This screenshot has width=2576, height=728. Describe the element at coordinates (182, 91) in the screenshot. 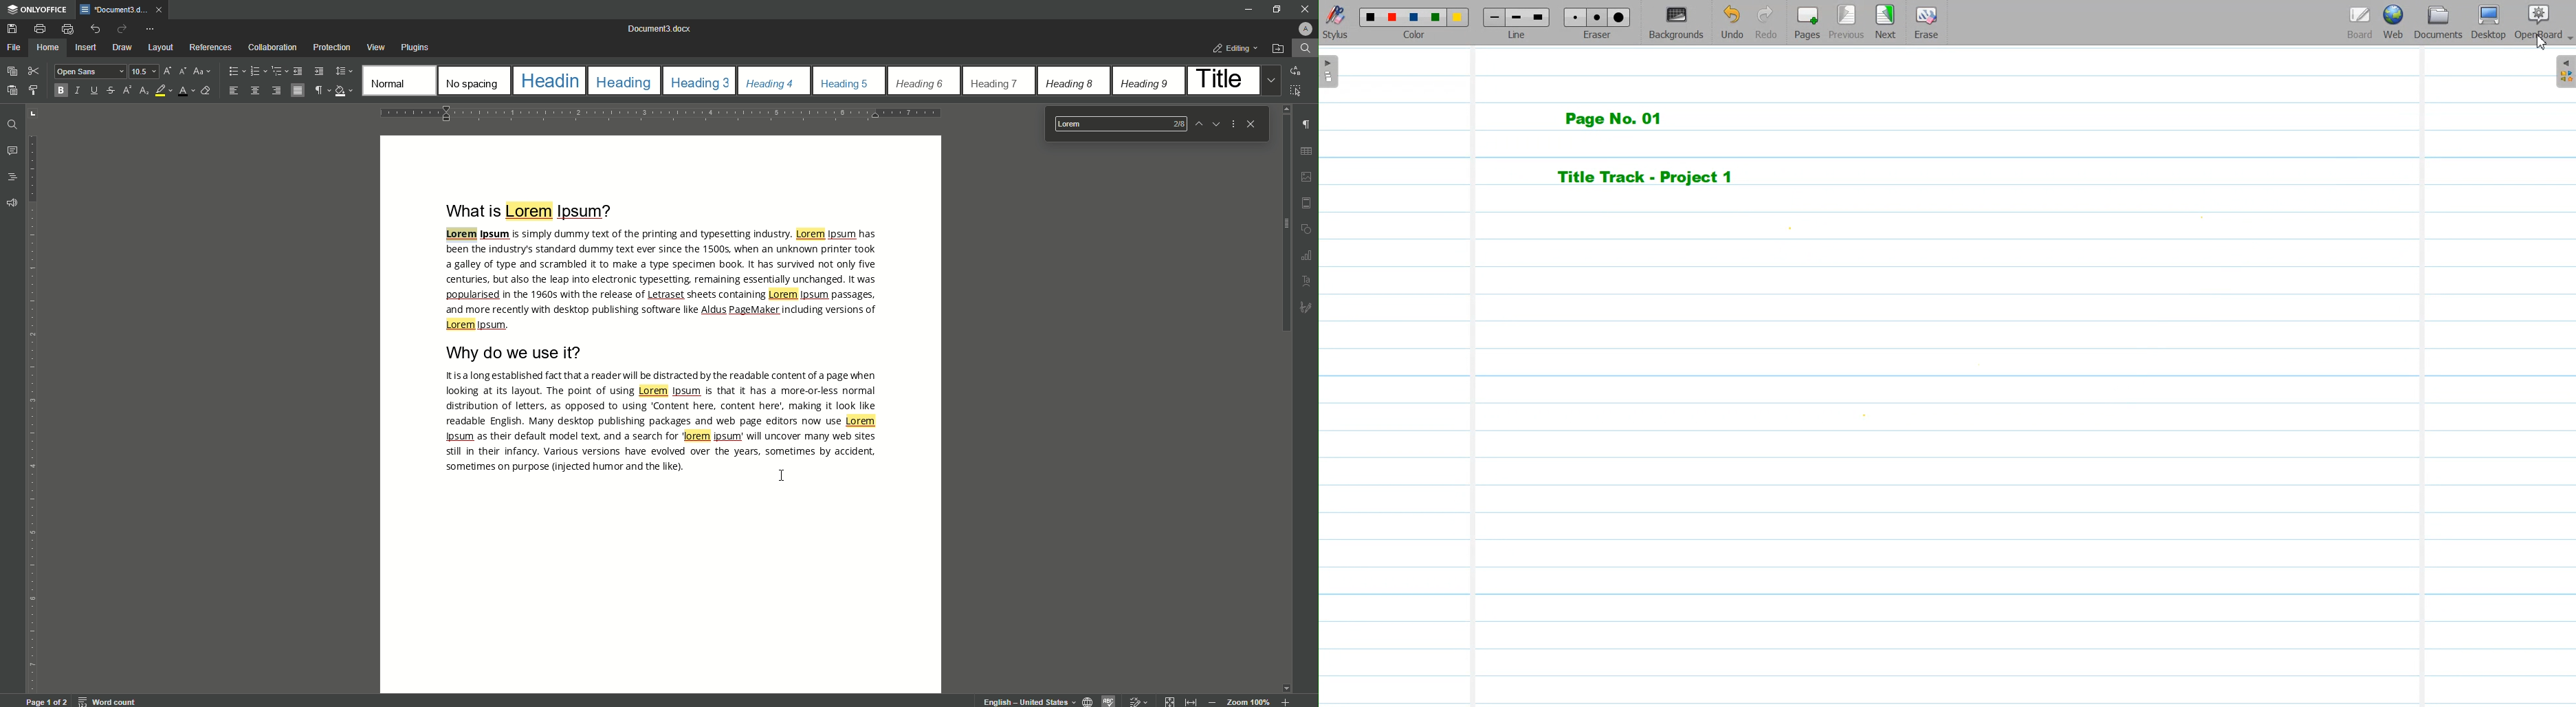

I see `Font Color` at that location.